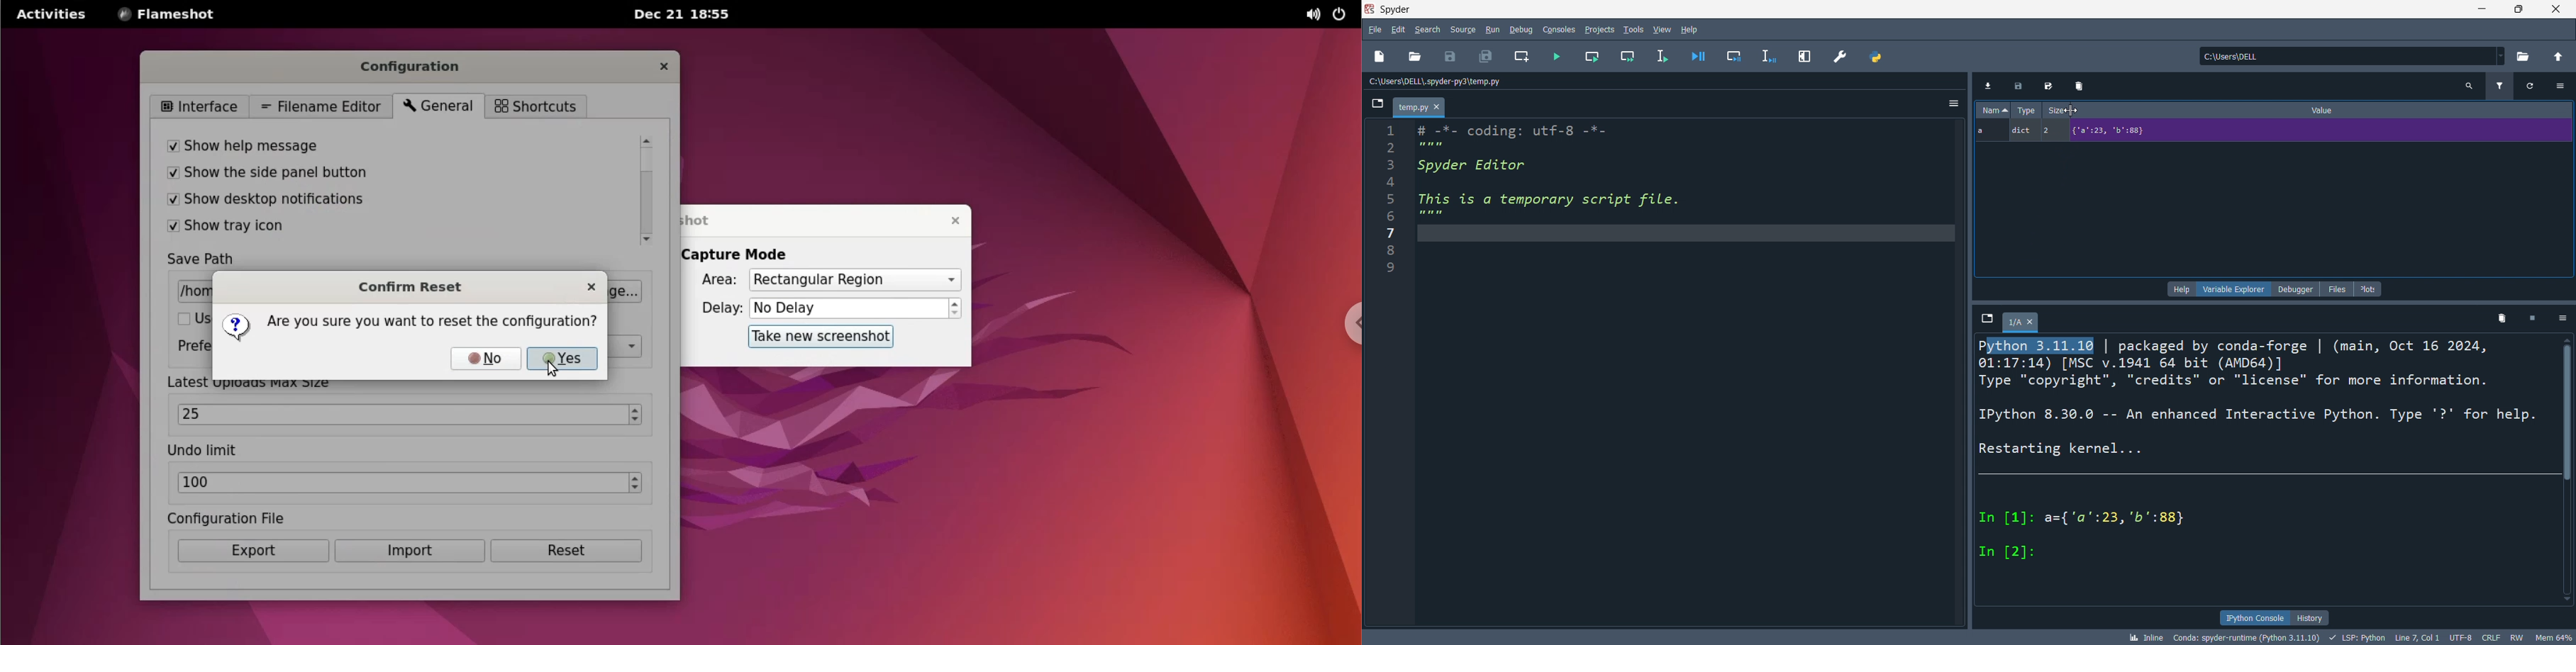 The height and width of the screenshot is (672, 2576). I want to click on delete data, so click(2076, 87).